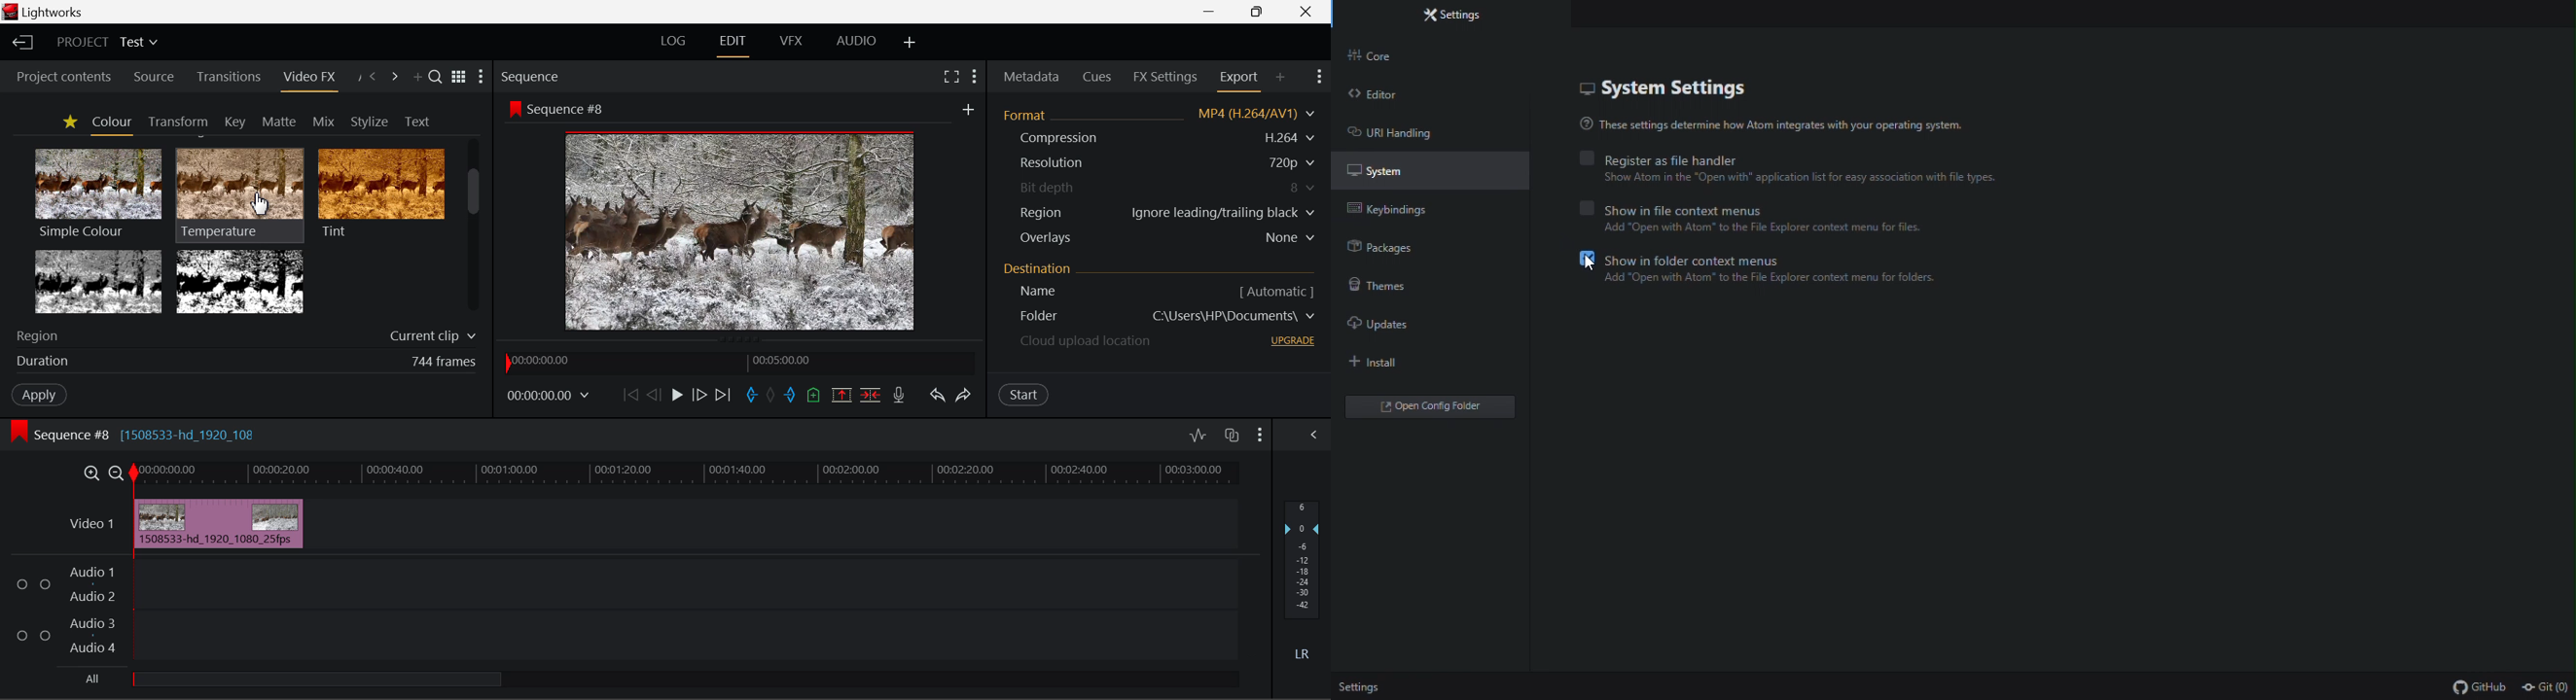 Image resolution: width=2576 pixels, height=700 pixels. I want to click on Transitions, so click(227, 77).